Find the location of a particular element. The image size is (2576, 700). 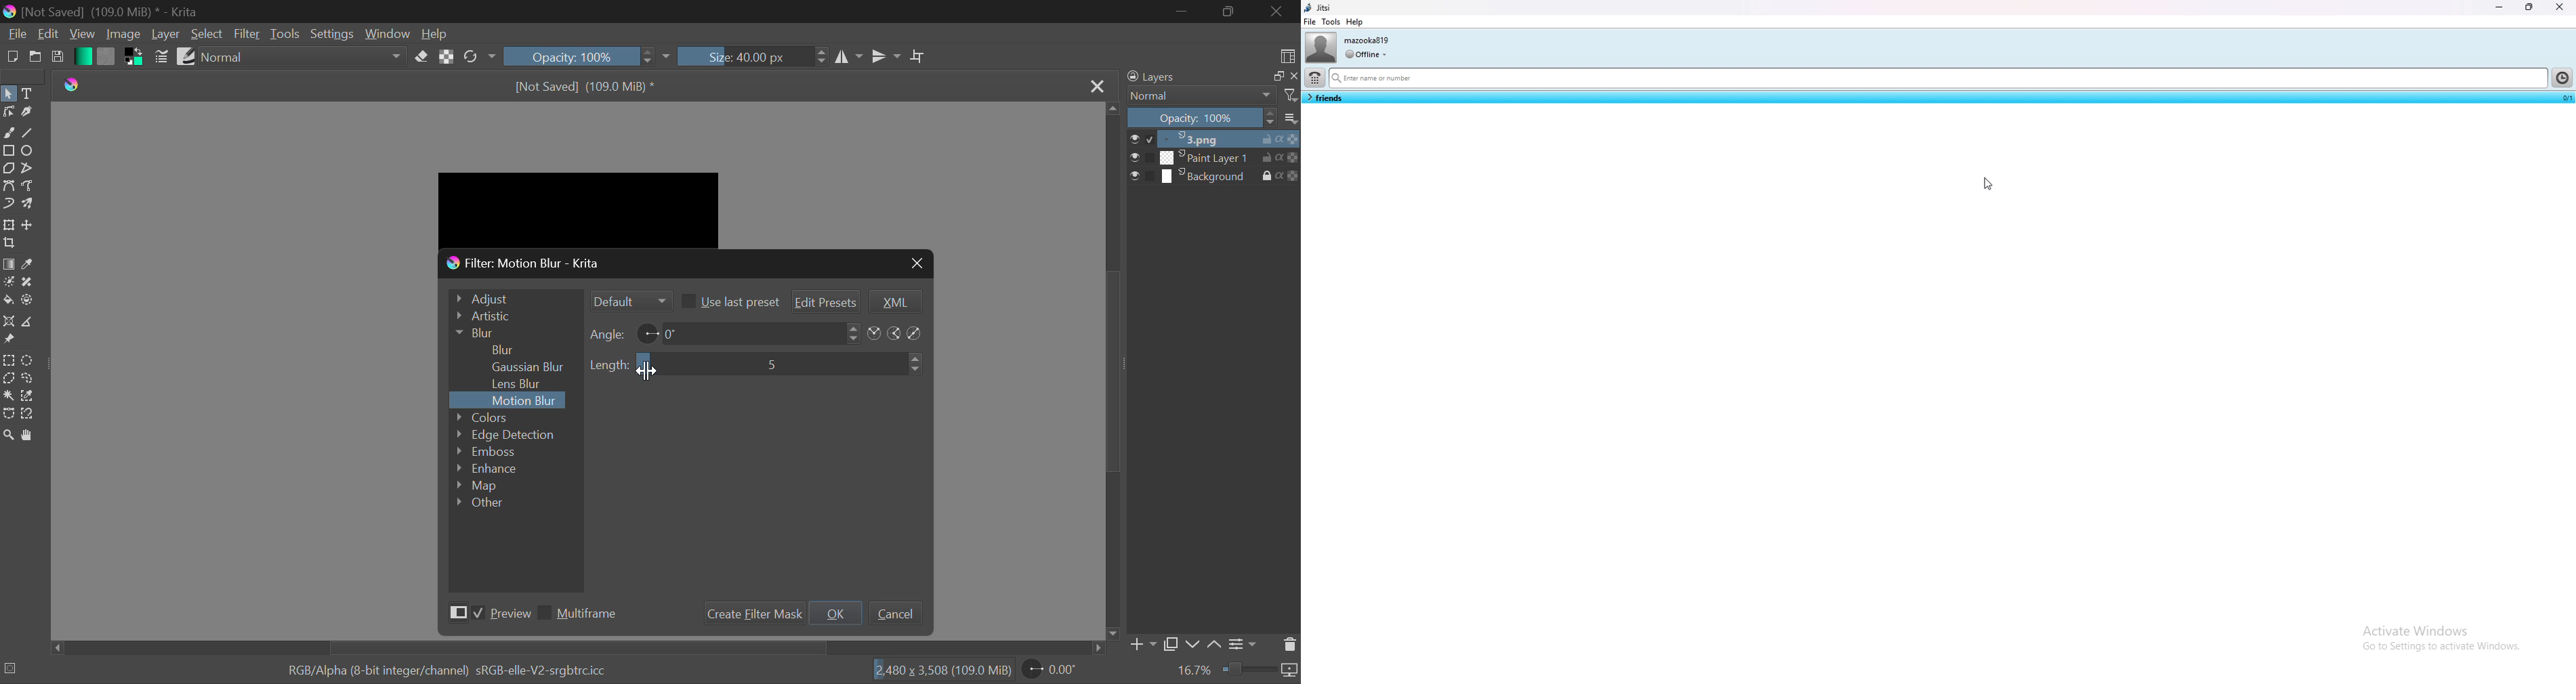

Add Layer is located at coordinates (1142, 645).